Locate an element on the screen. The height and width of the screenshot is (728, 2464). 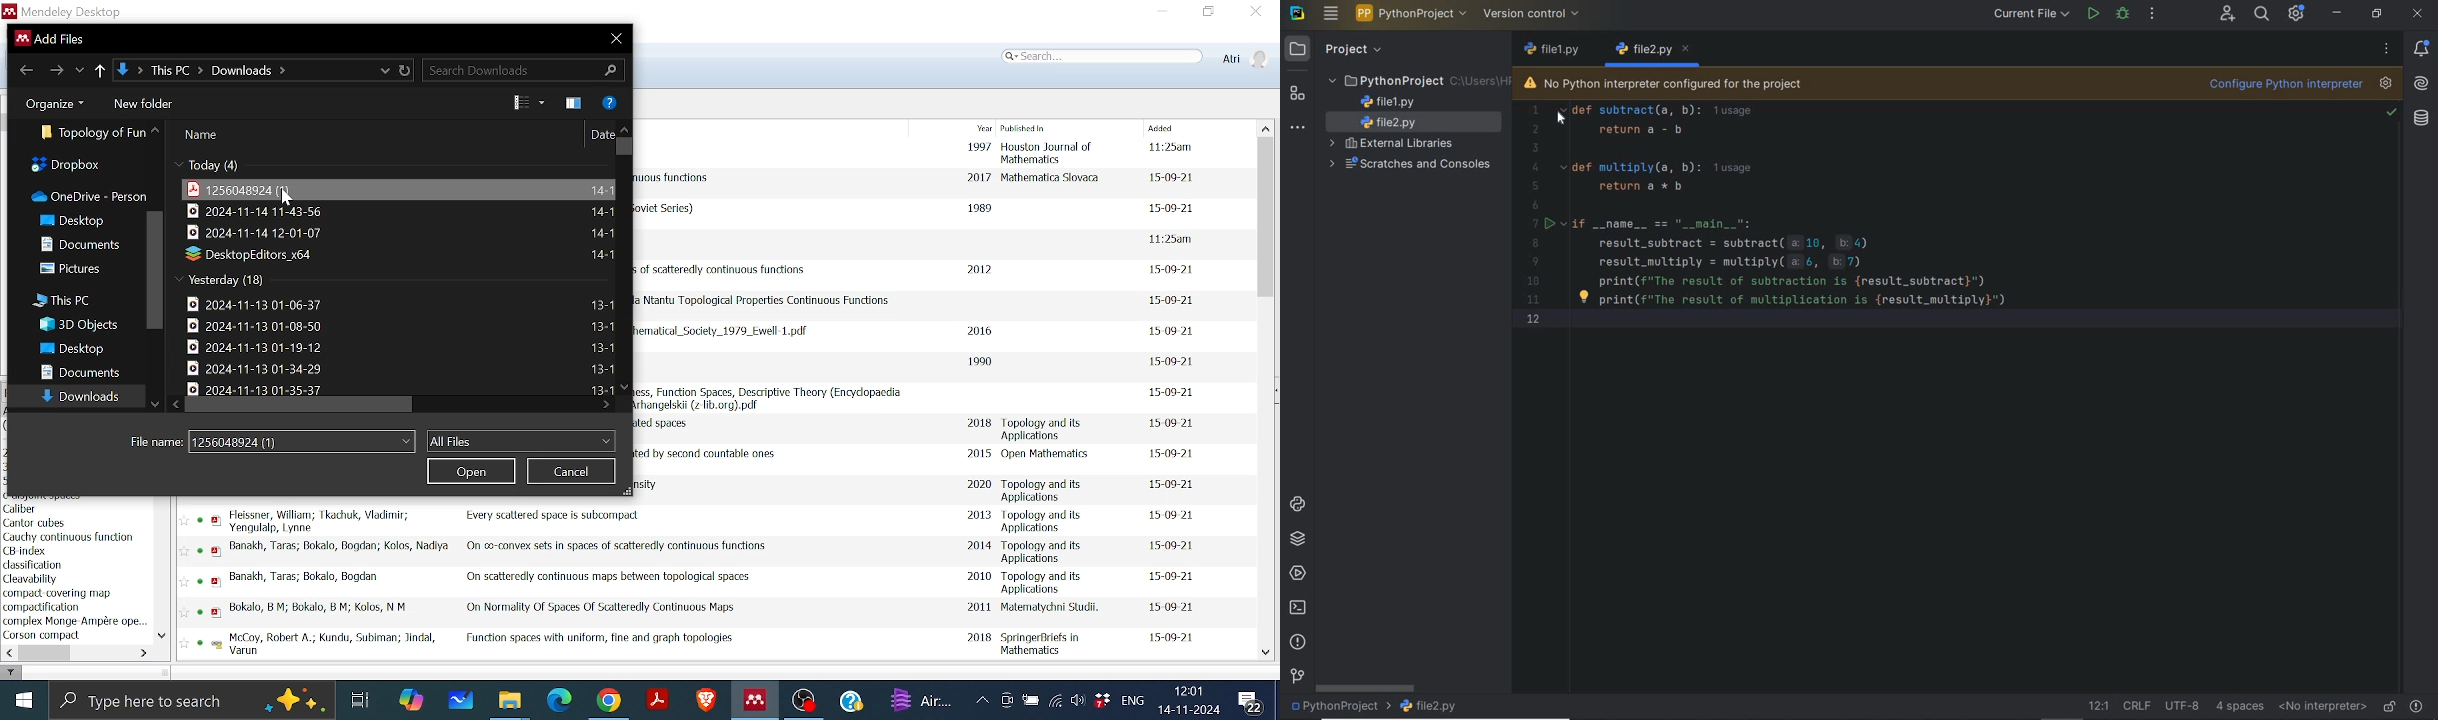
Vertical scrollbar is located at coordinates (1266, 218).